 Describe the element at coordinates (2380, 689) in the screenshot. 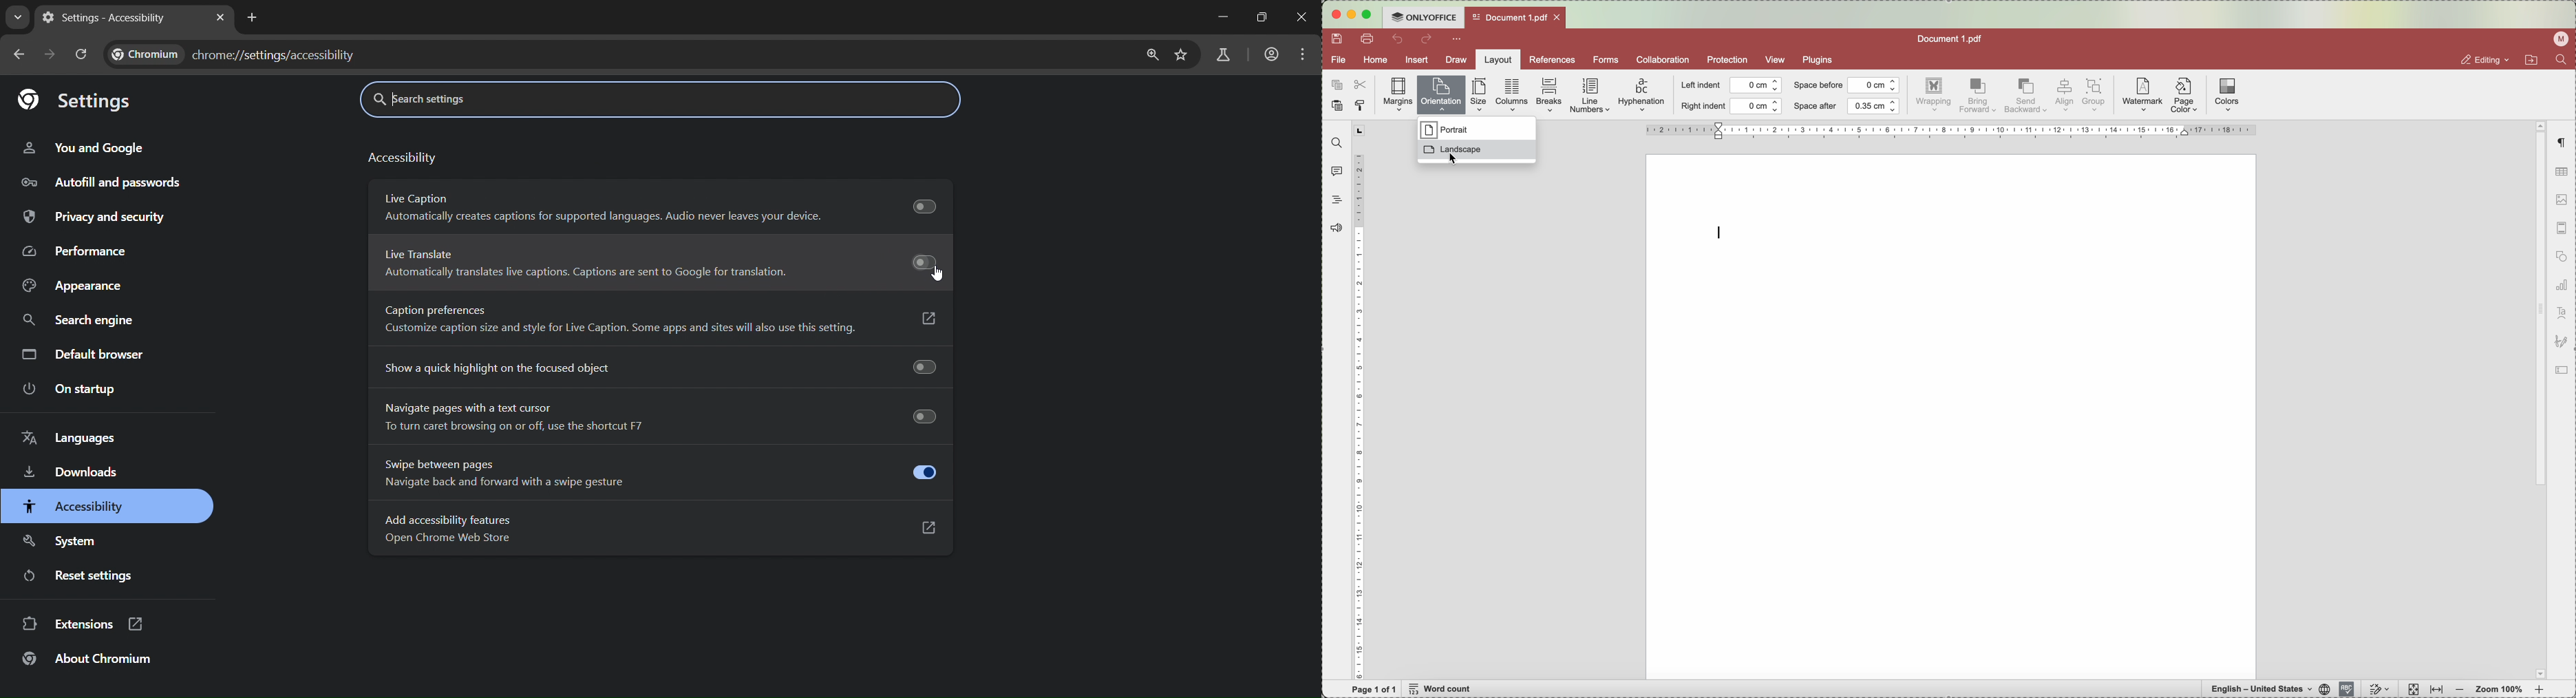

I see `track changes` at that location.